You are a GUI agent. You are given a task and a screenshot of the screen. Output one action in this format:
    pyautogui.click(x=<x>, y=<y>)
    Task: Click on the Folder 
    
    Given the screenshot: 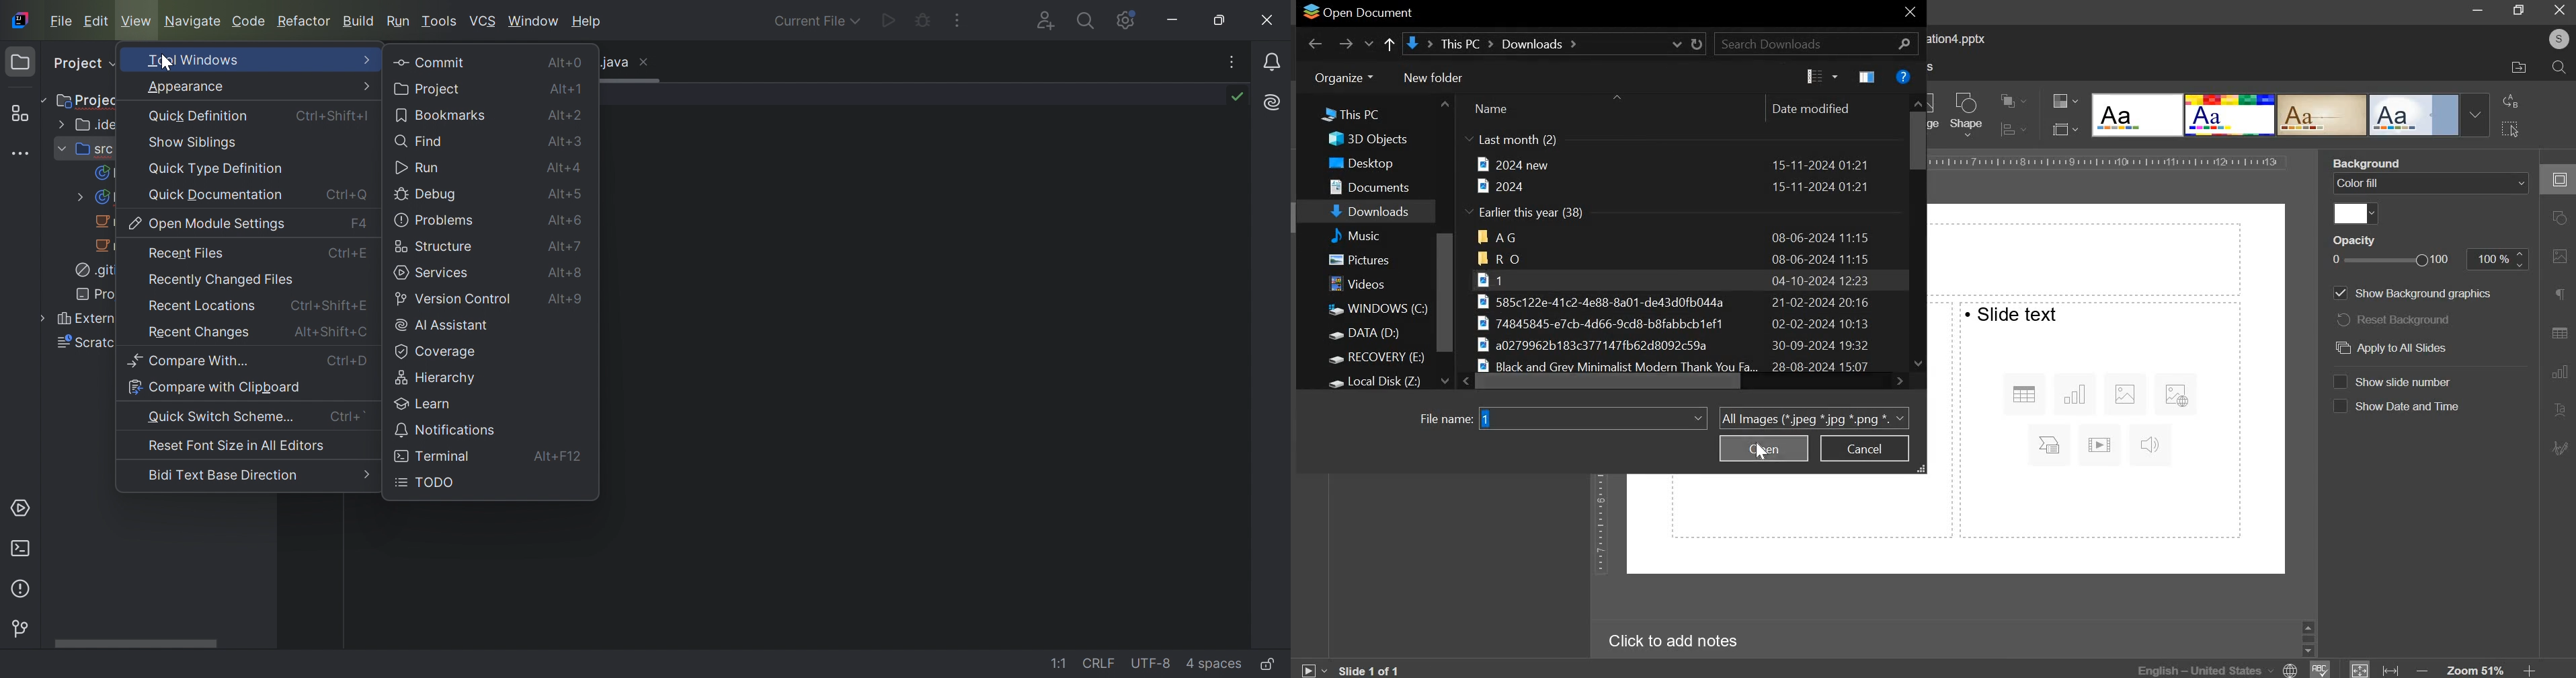 What is the action you would take?
    pyautogui.click(x=1674, y=259)
    